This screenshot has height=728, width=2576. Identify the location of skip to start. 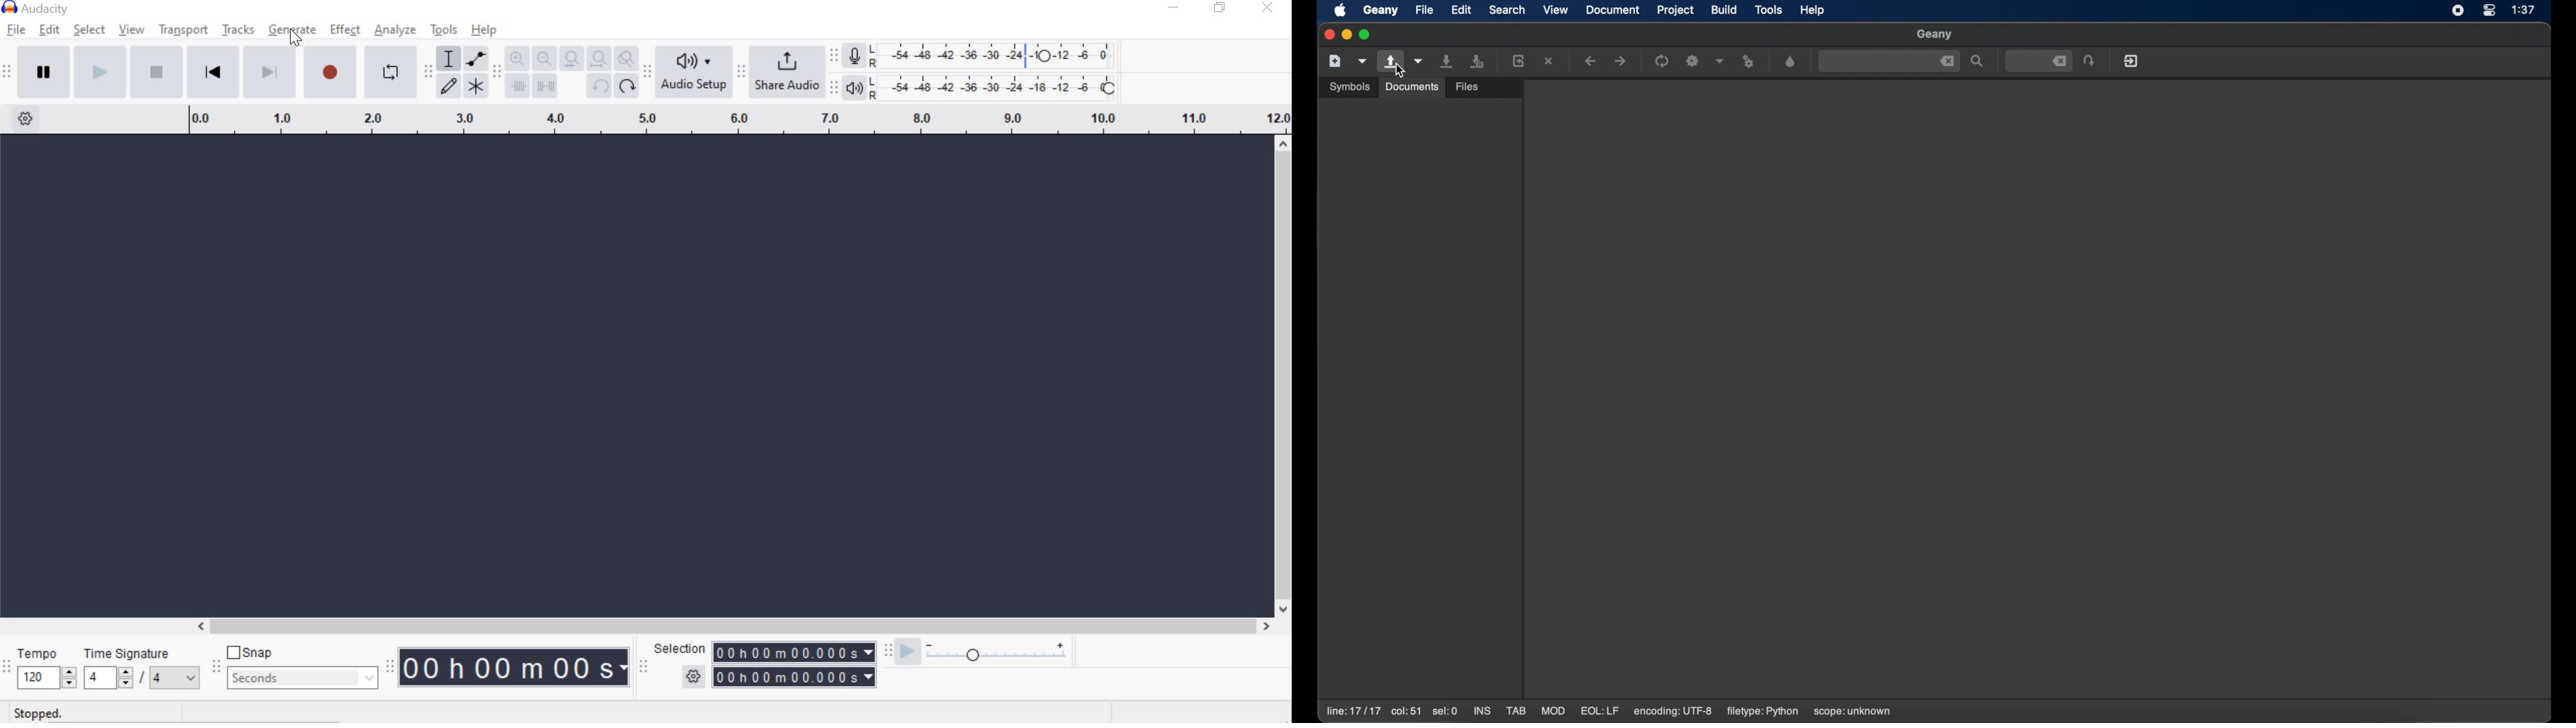
(213, 70).